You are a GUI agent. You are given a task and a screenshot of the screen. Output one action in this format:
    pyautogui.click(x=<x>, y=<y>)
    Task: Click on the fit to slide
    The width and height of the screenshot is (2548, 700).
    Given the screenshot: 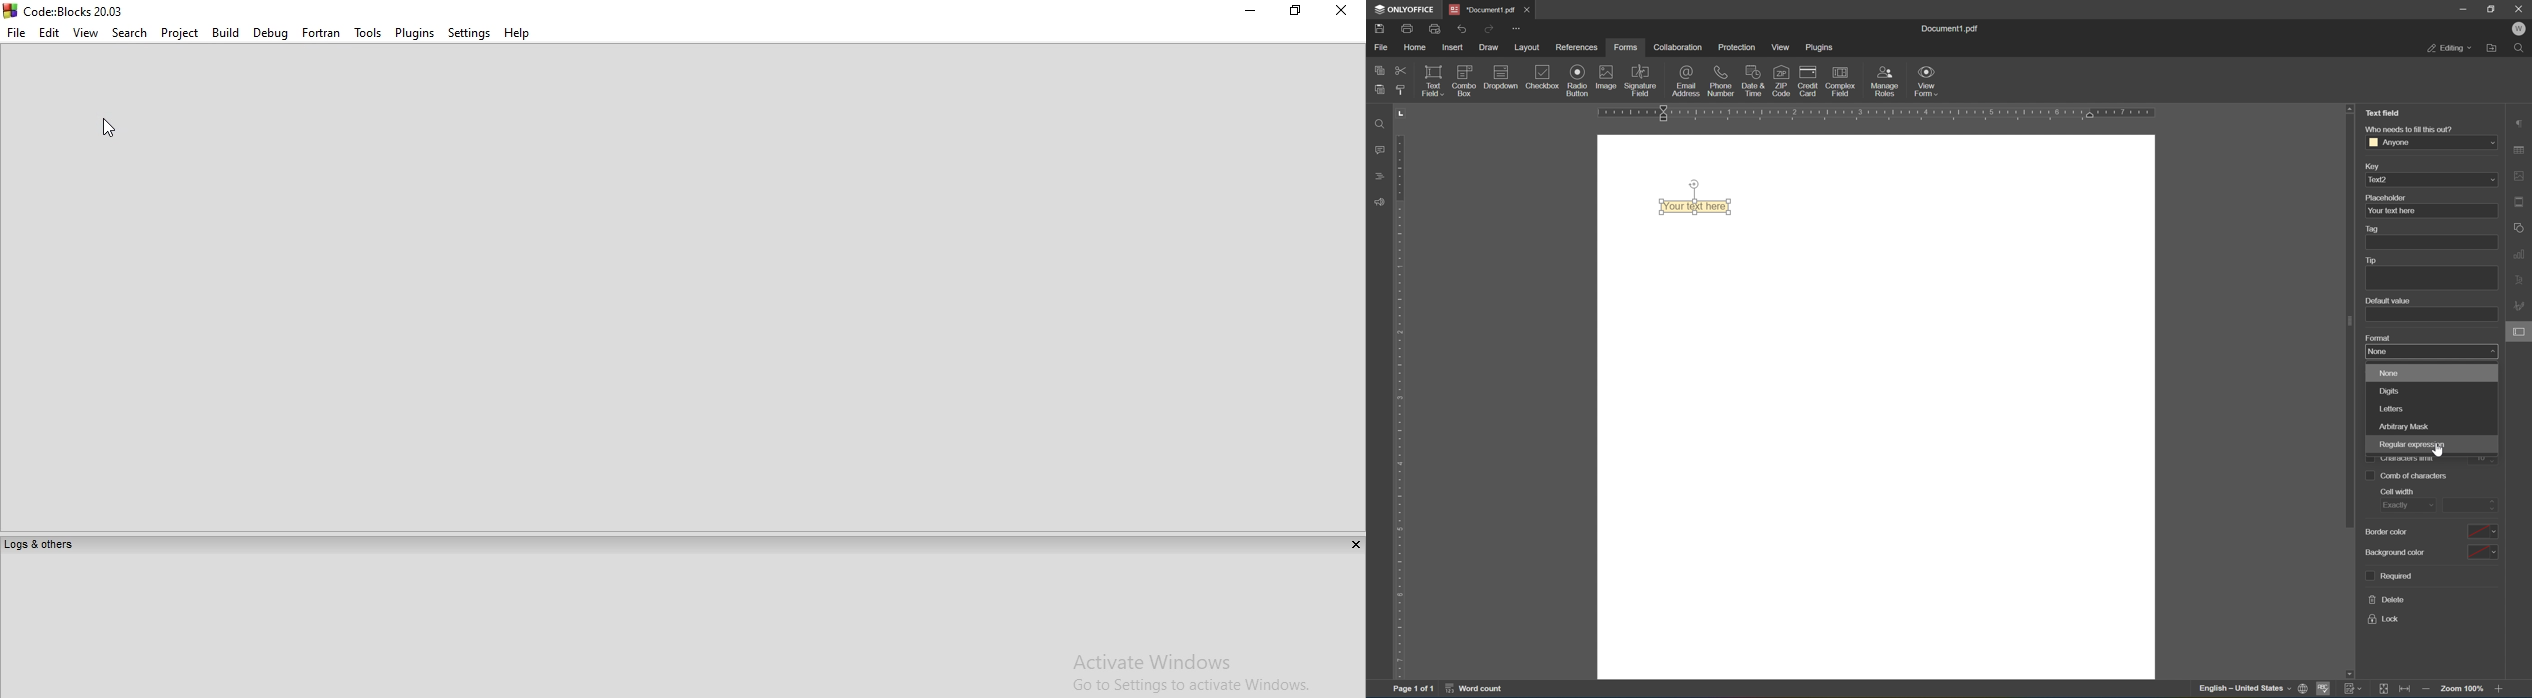 What is the action you would take?
    pyautogui.click(x=2382, y=691)
    